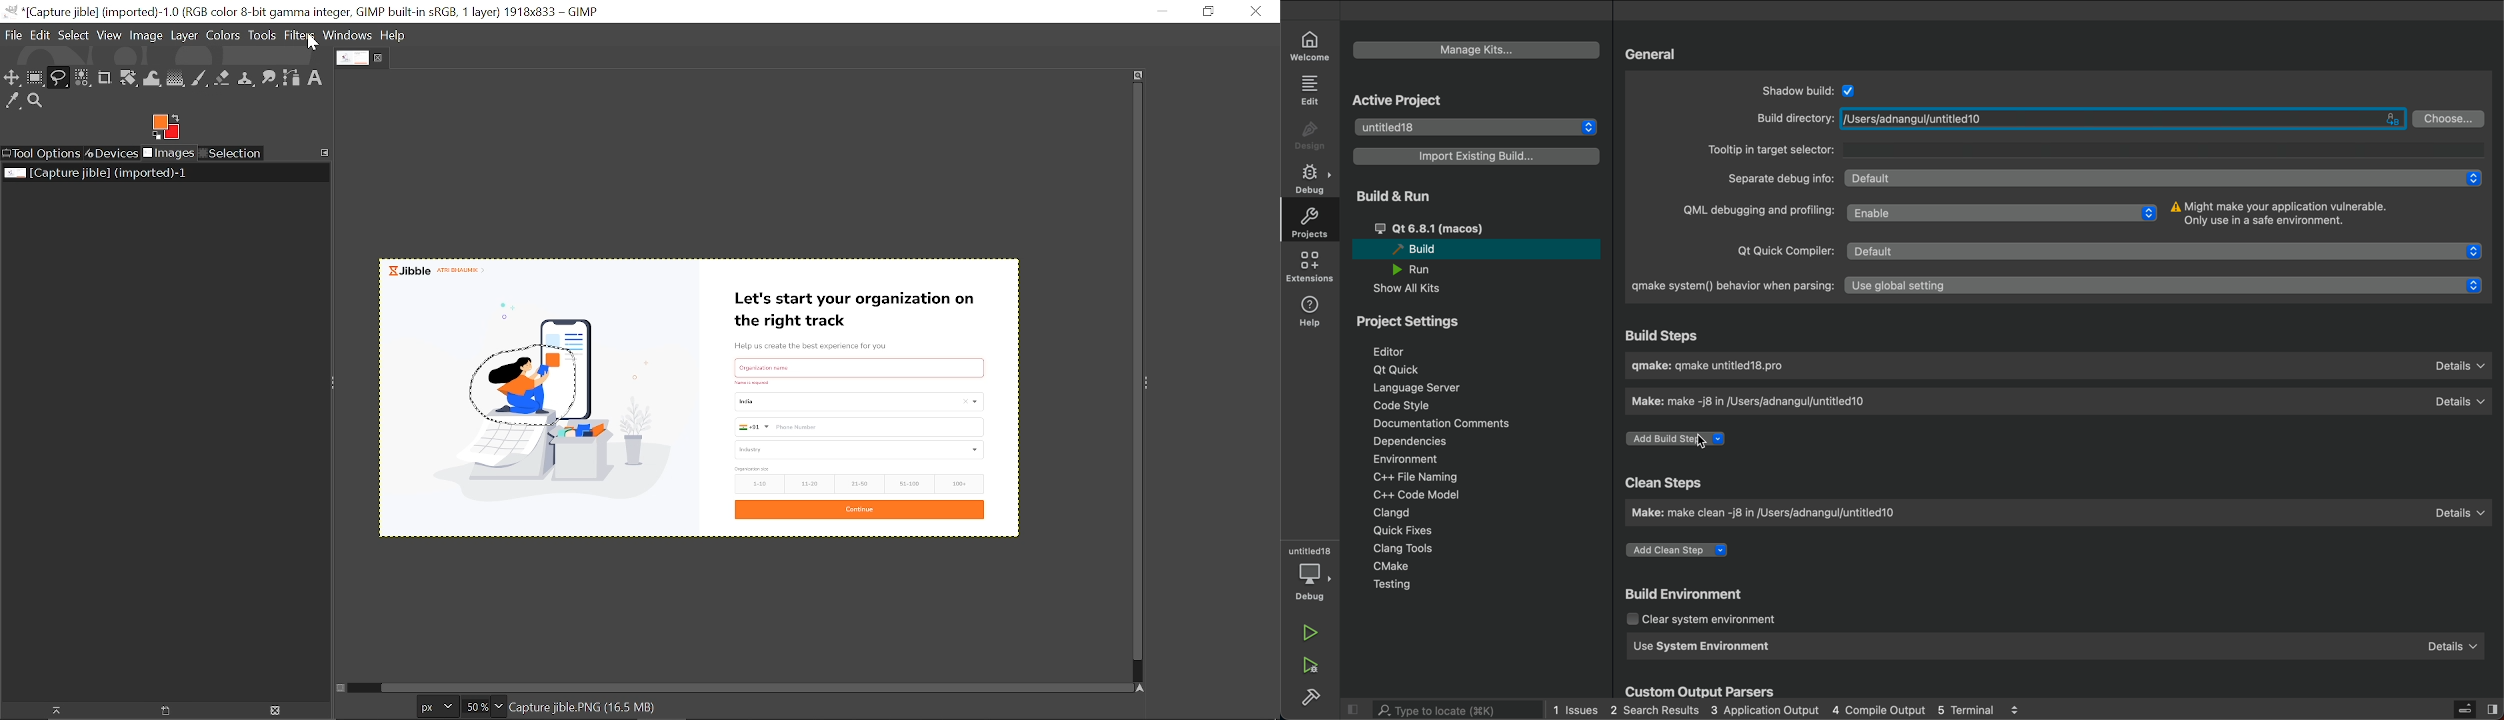 This screenshot has width=2520, height=728. I want to click on Delete, so click(274, 711).